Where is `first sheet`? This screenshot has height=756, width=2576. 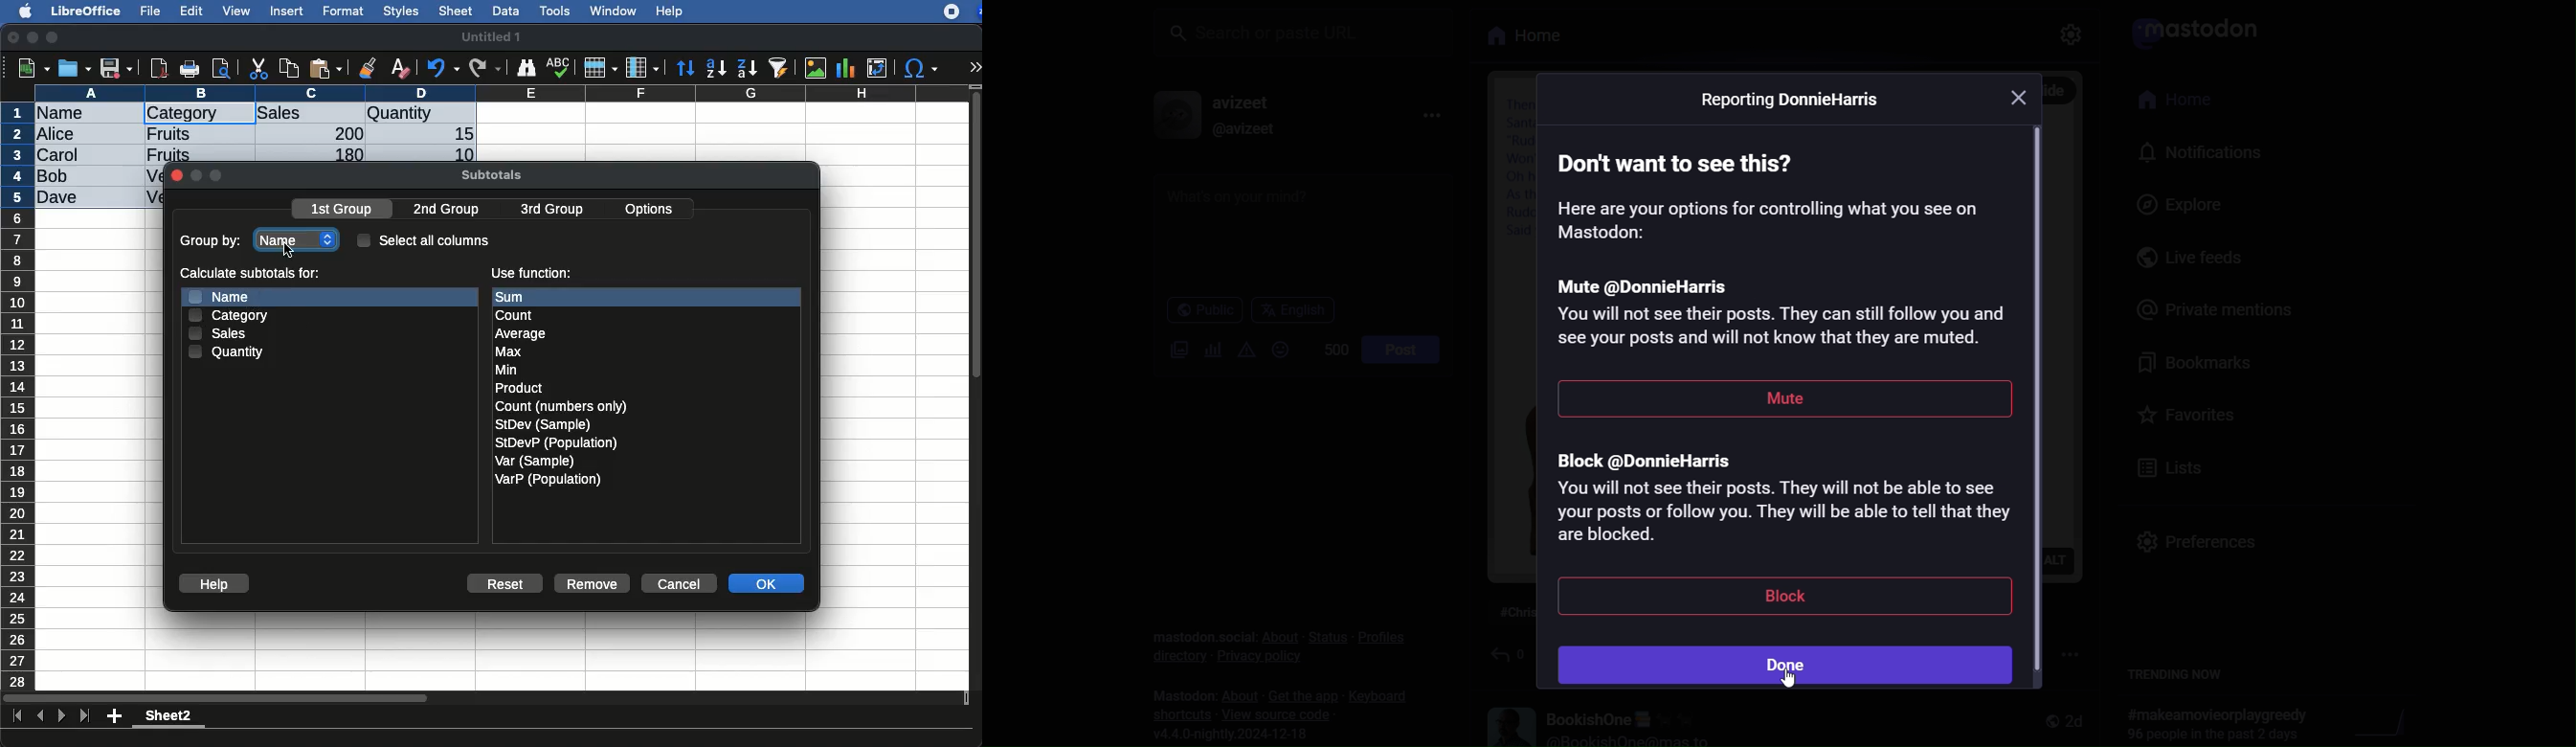
first sheet is located at coordinates (19, 716).